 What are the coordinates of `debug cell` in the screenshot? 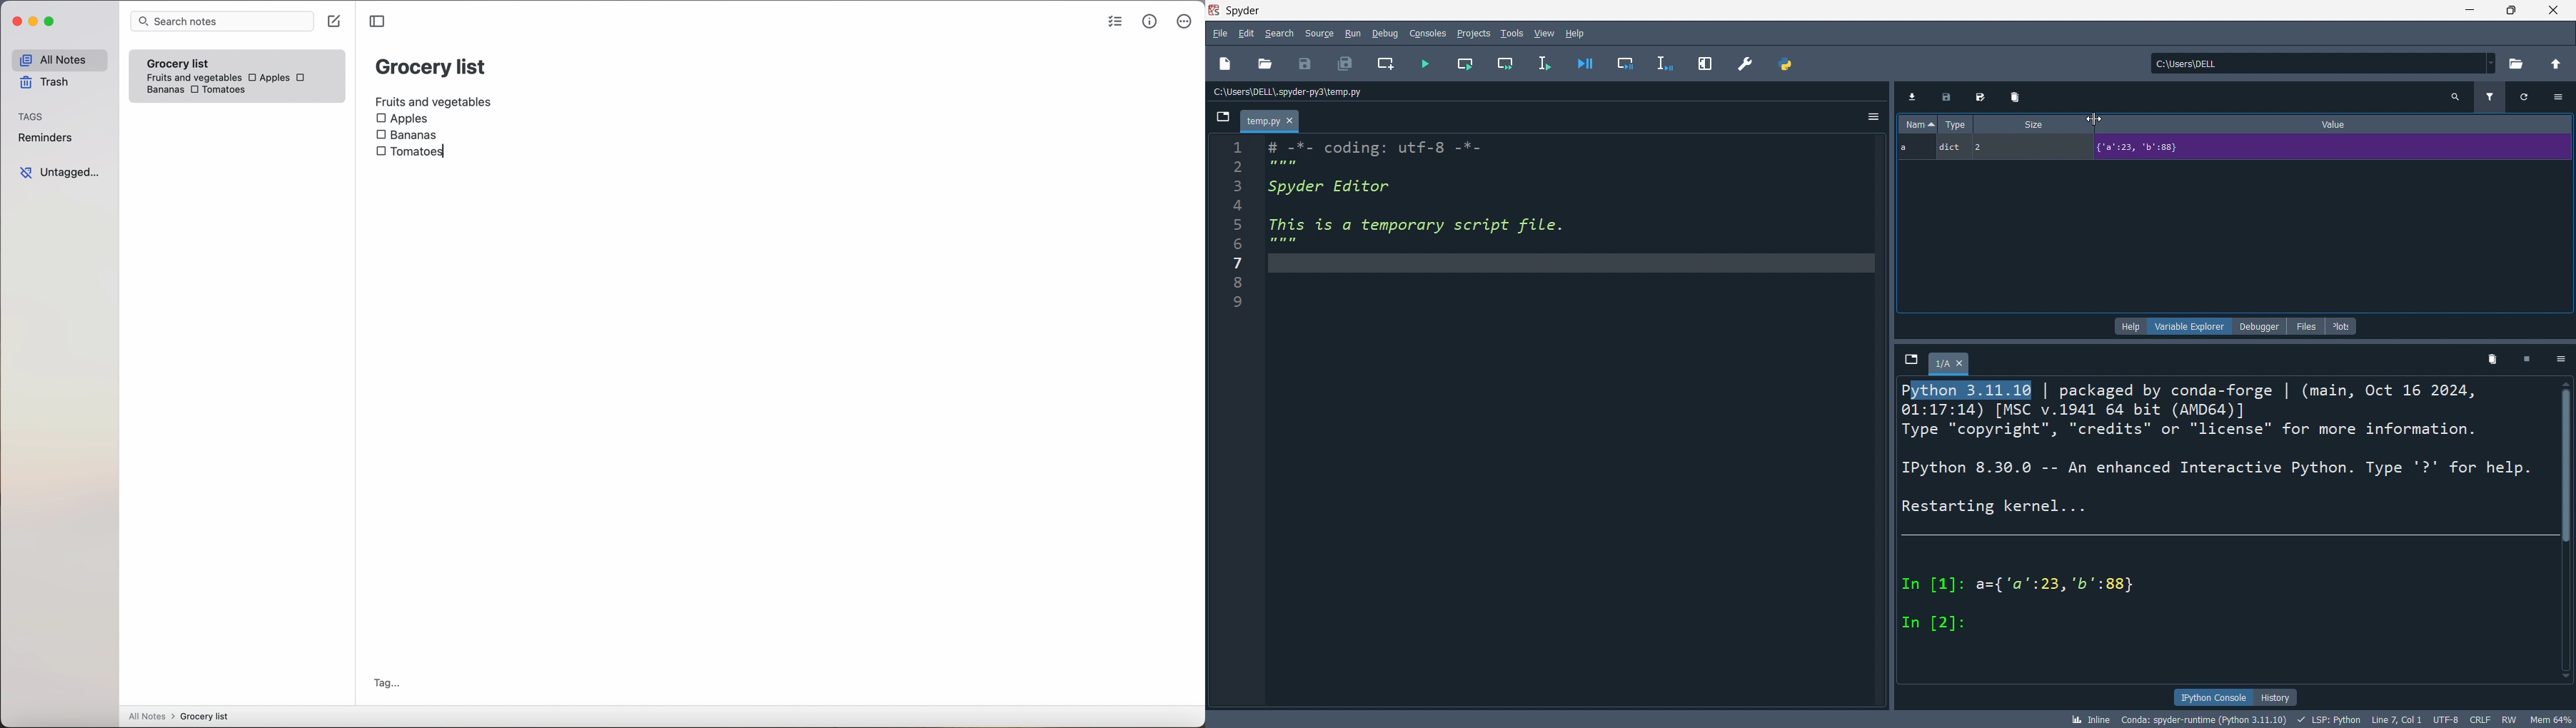 It's located at (1628, 61).